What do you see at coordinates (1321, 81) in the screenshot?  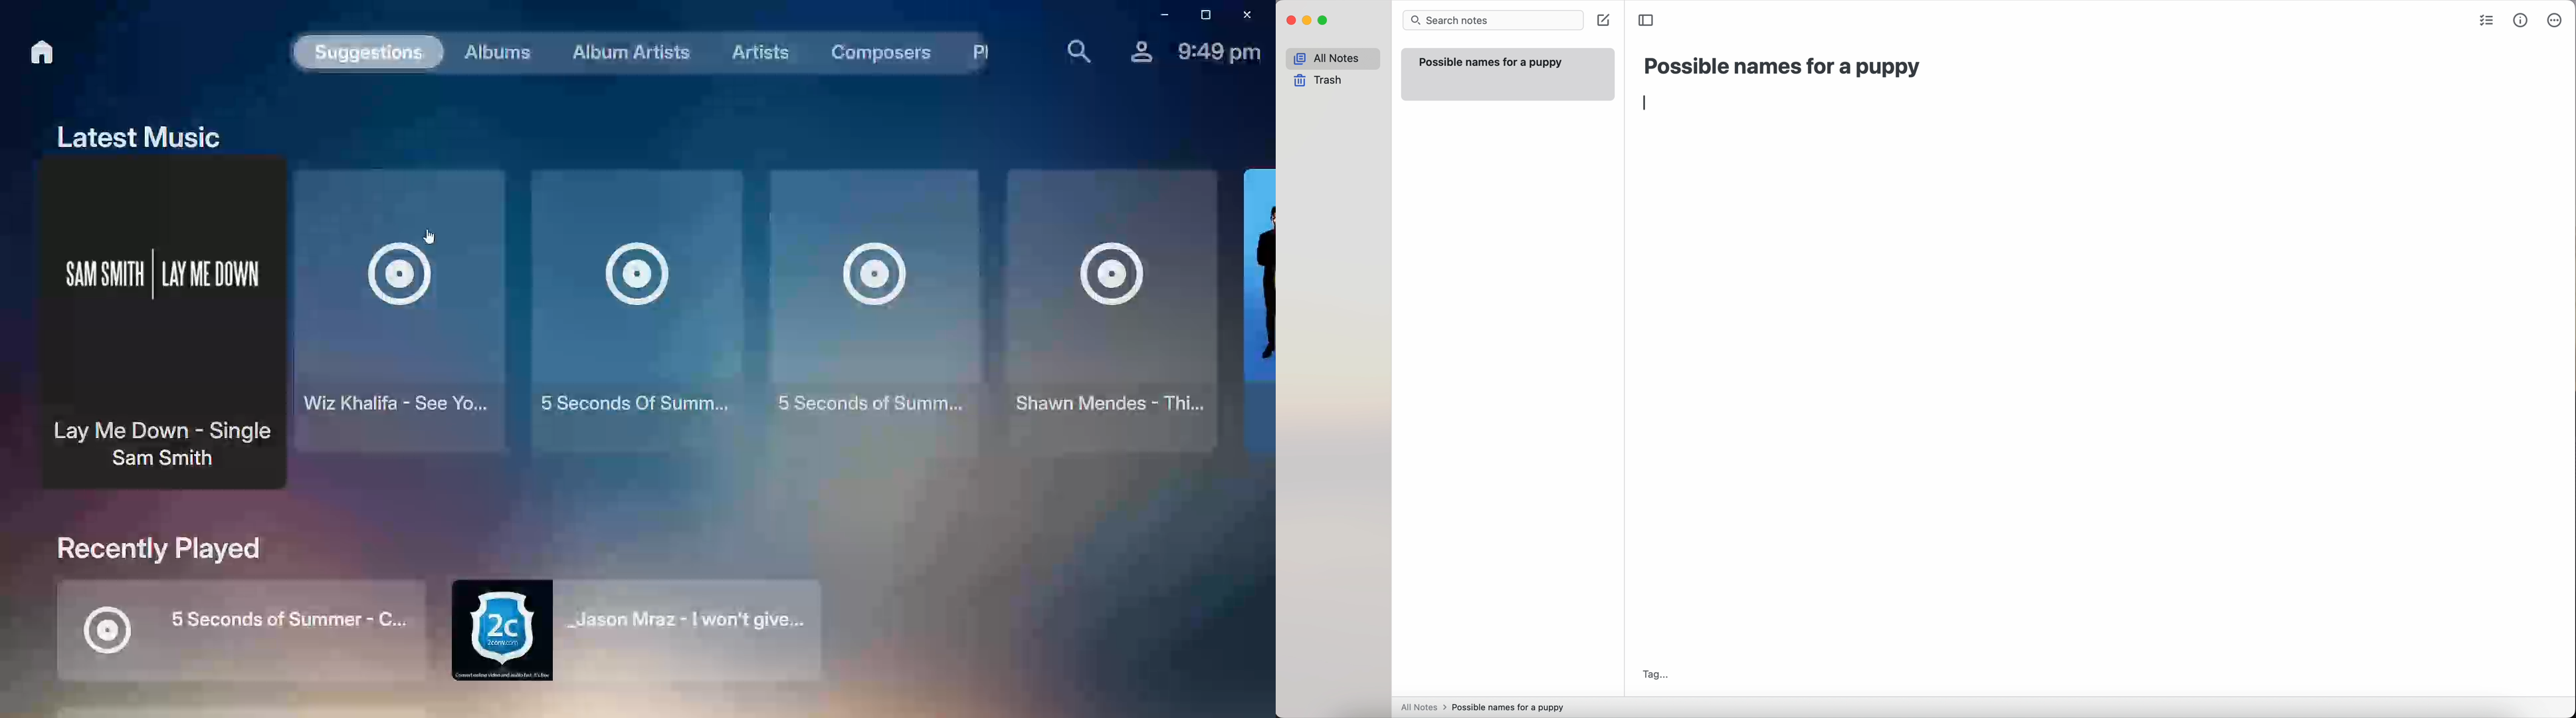 I see `trash` at bounding box center [1321, 81].